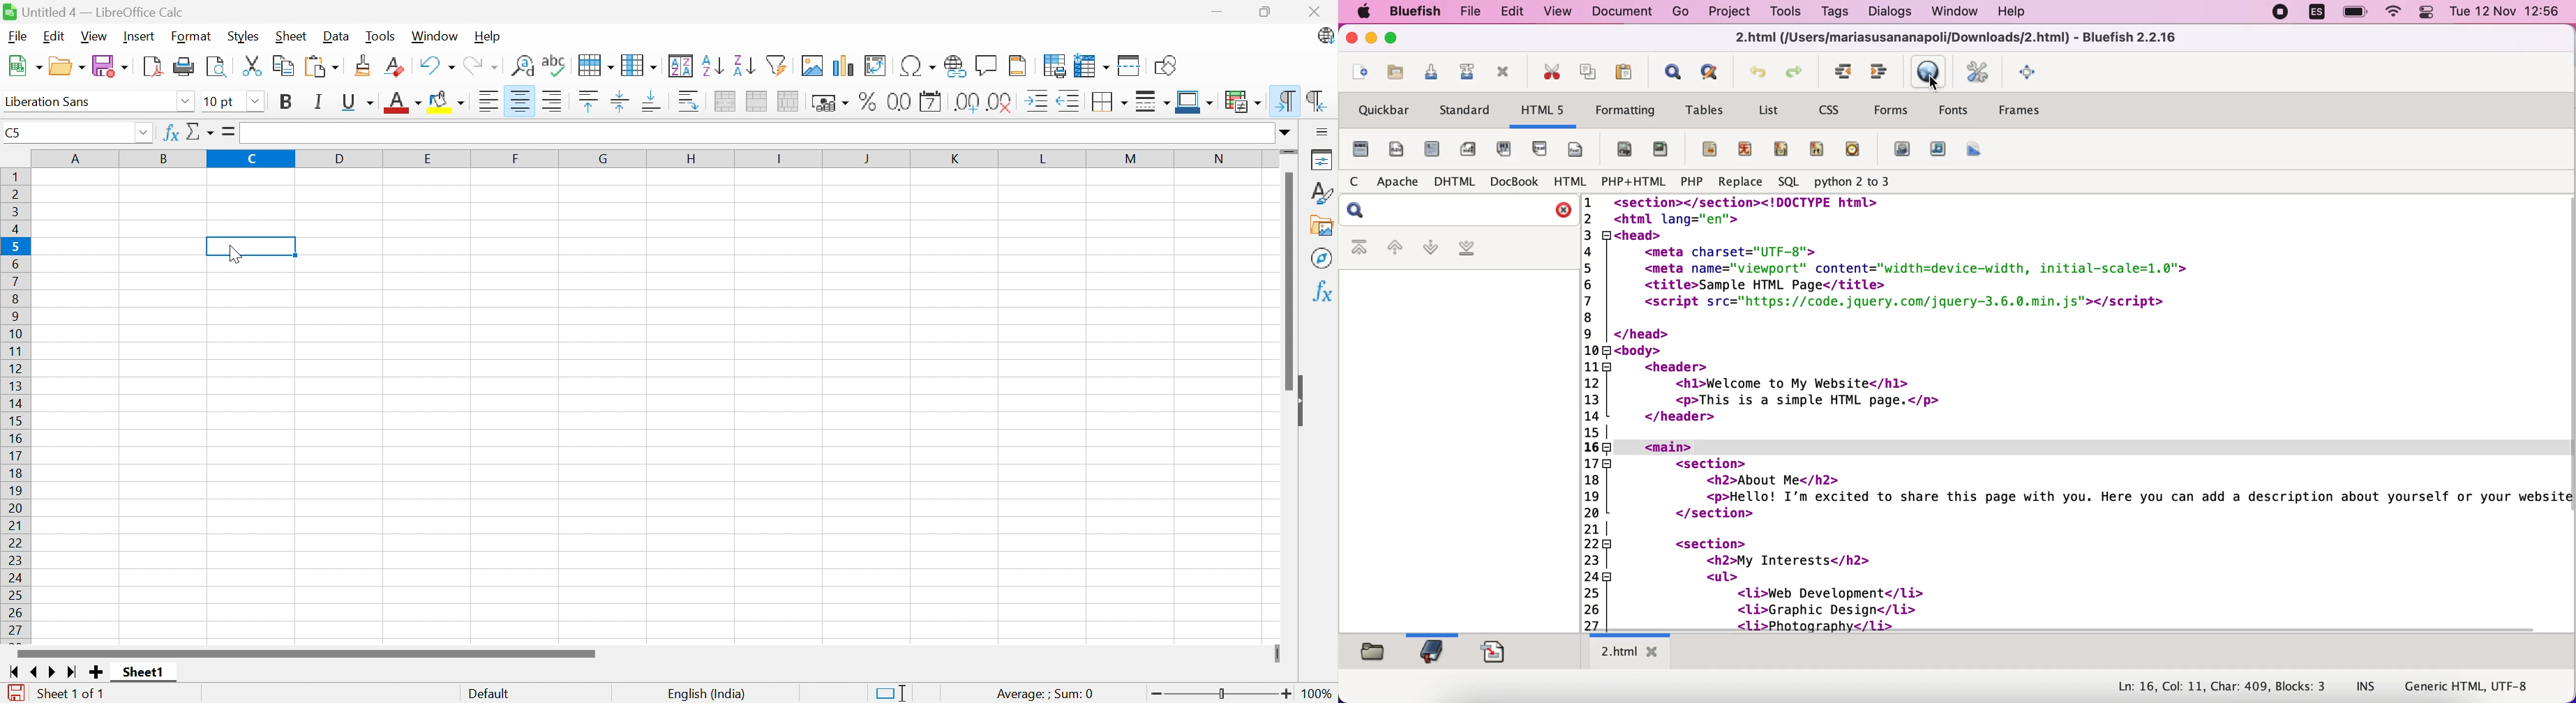 This screenshot has width=2576, height=728. I want to click on 100%, so click(1317, 693).